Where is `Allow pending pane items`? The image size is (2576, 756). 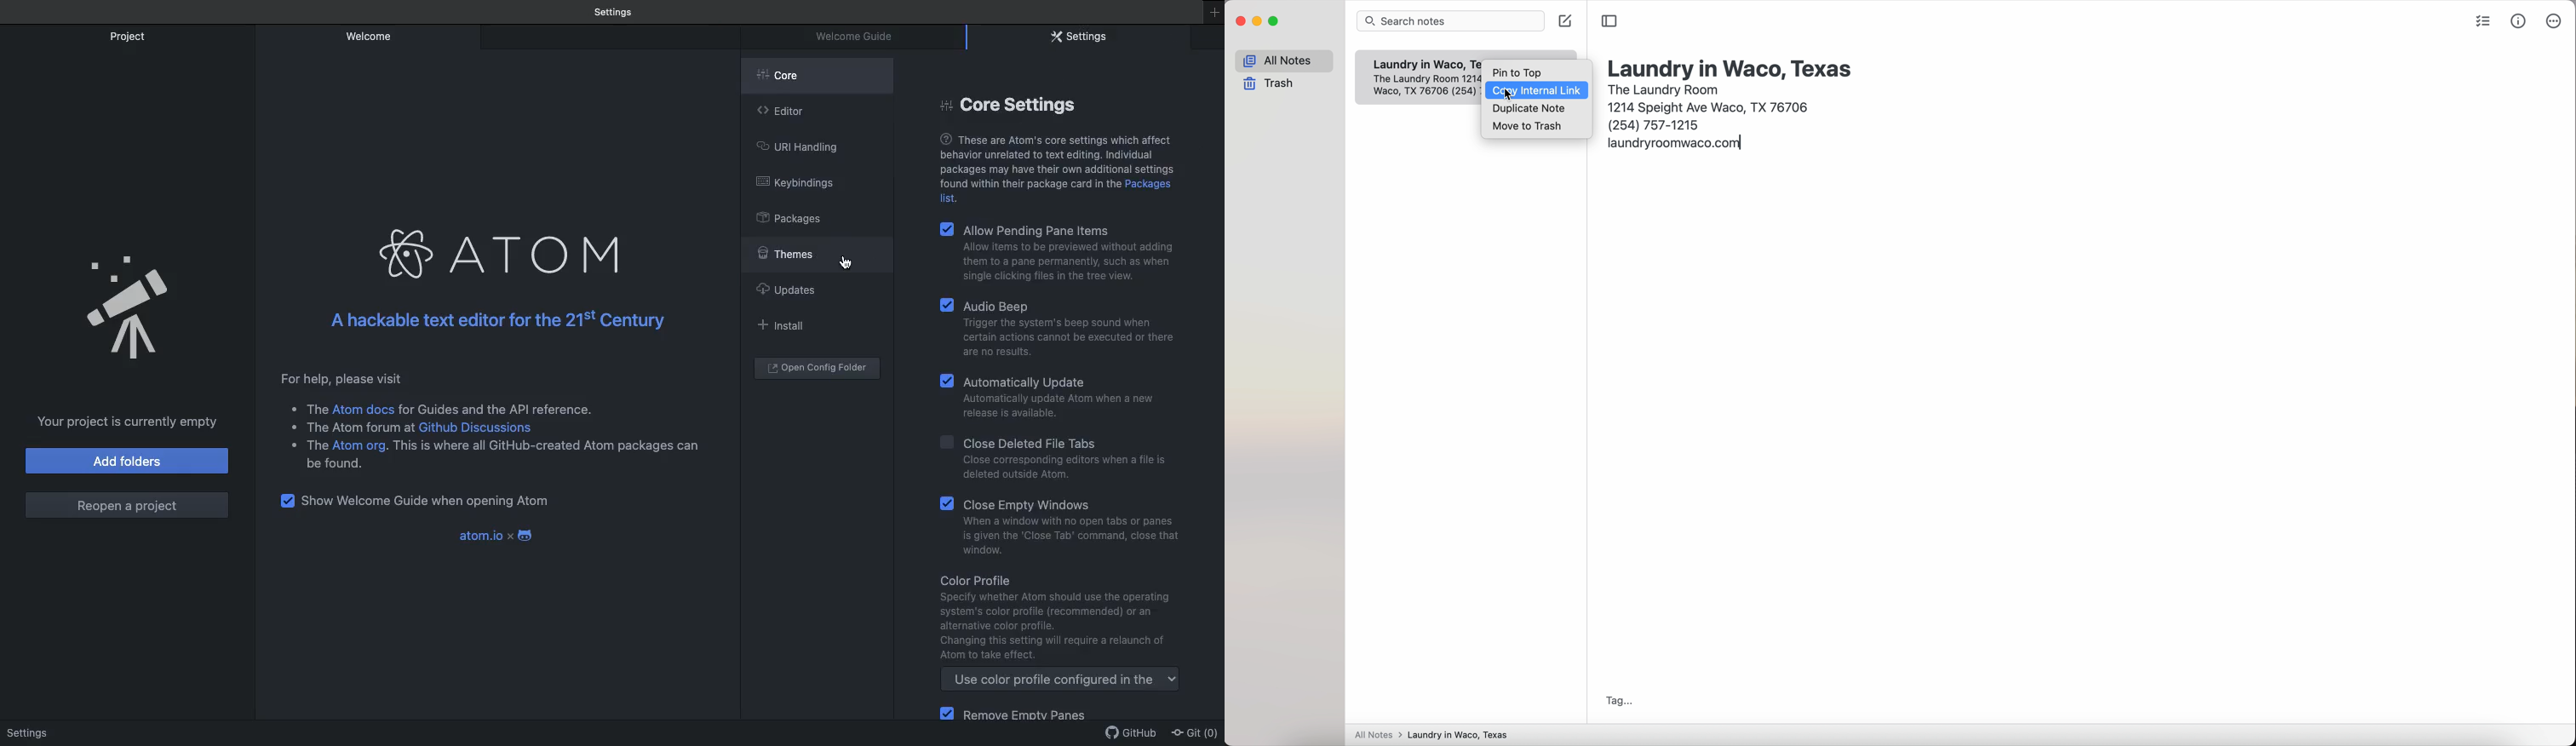
Allow pending pane items is located at coordinates (1045, 228).